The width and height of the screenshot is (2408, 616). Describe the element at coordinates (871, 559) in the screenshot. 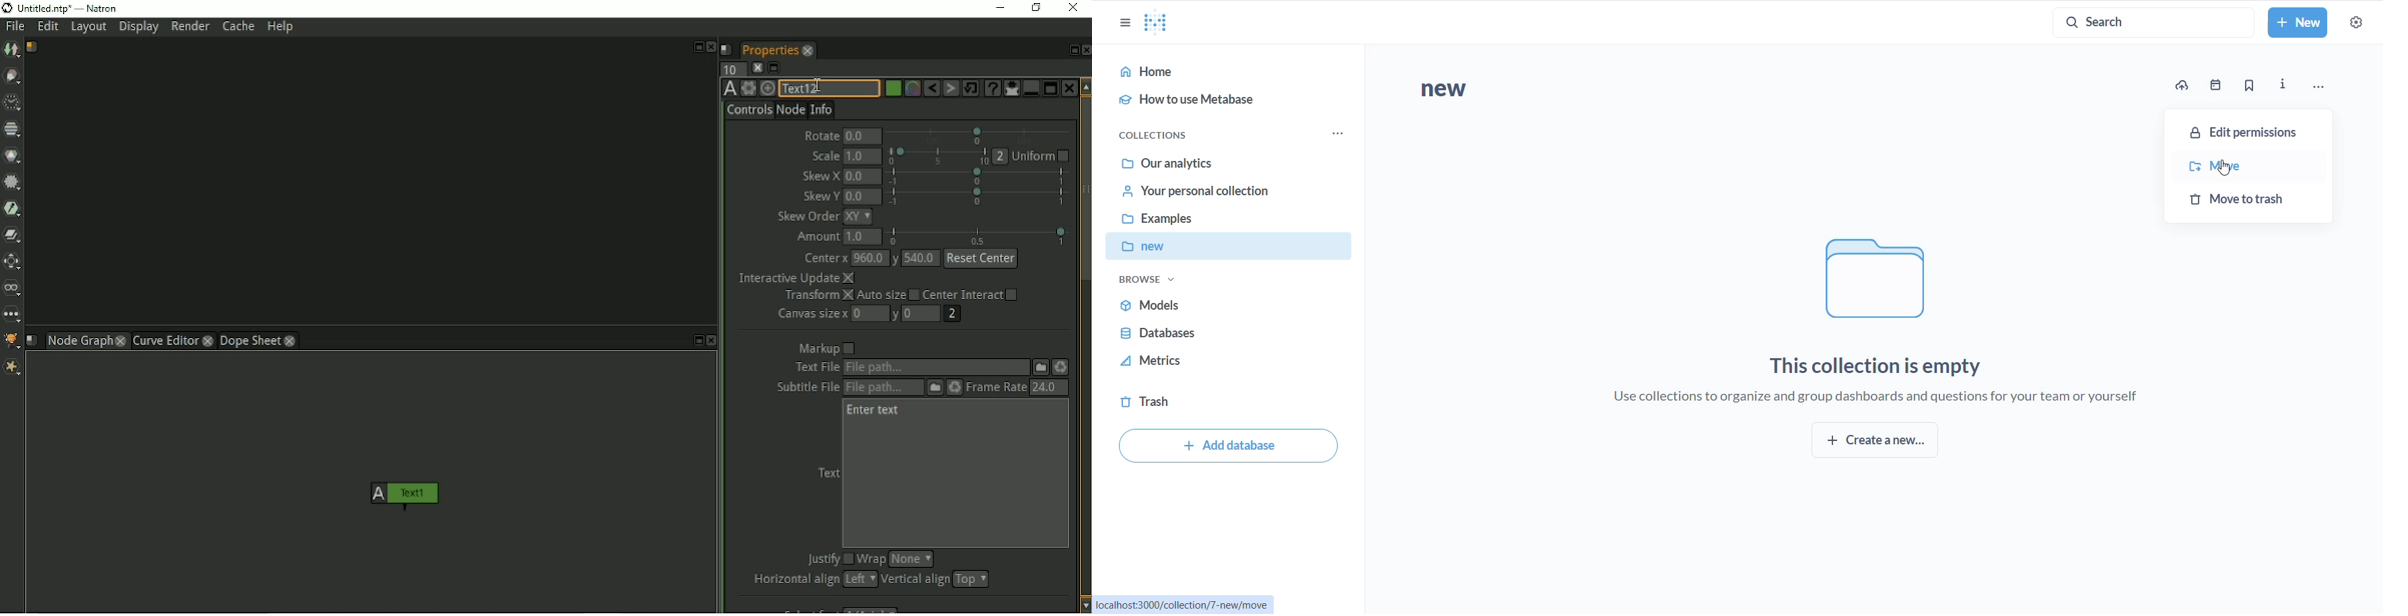

I see `Wrap` at that location.